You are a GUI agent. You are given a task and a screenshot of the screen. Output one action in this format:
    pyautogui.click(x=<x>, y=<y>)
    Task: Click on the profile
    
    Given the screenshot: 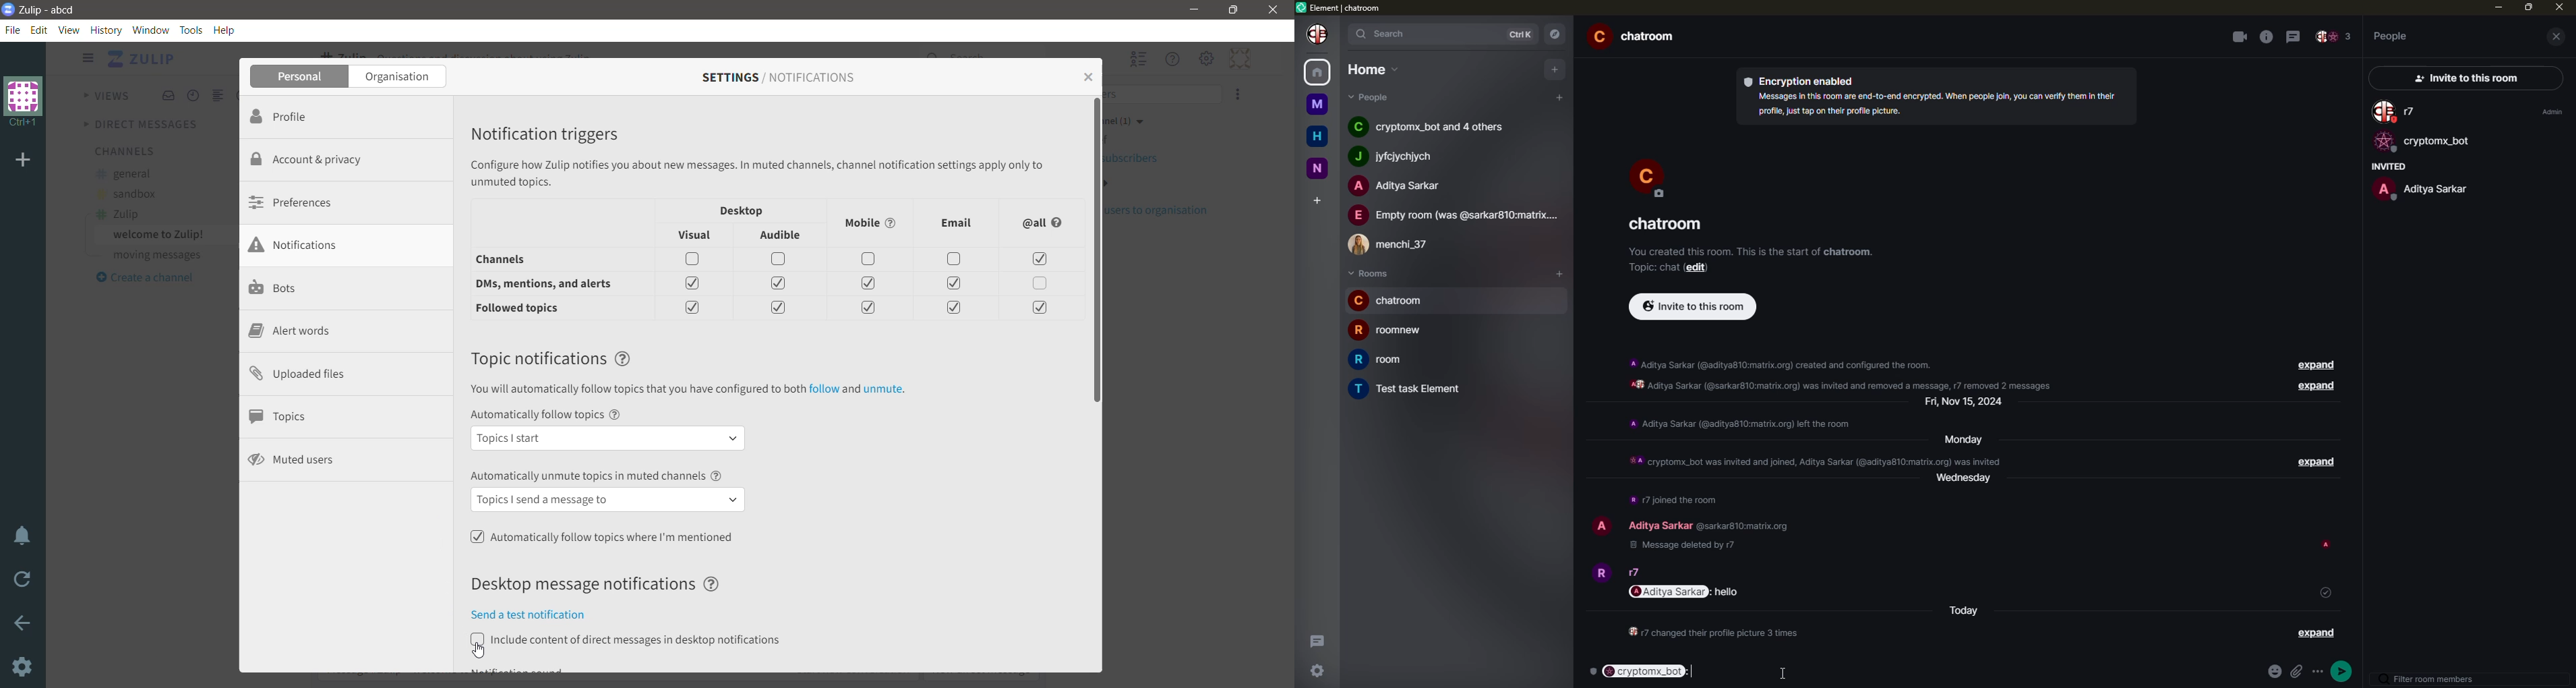 What is the action you would take?
    pyautogui.click(x=1648, y=176)
    